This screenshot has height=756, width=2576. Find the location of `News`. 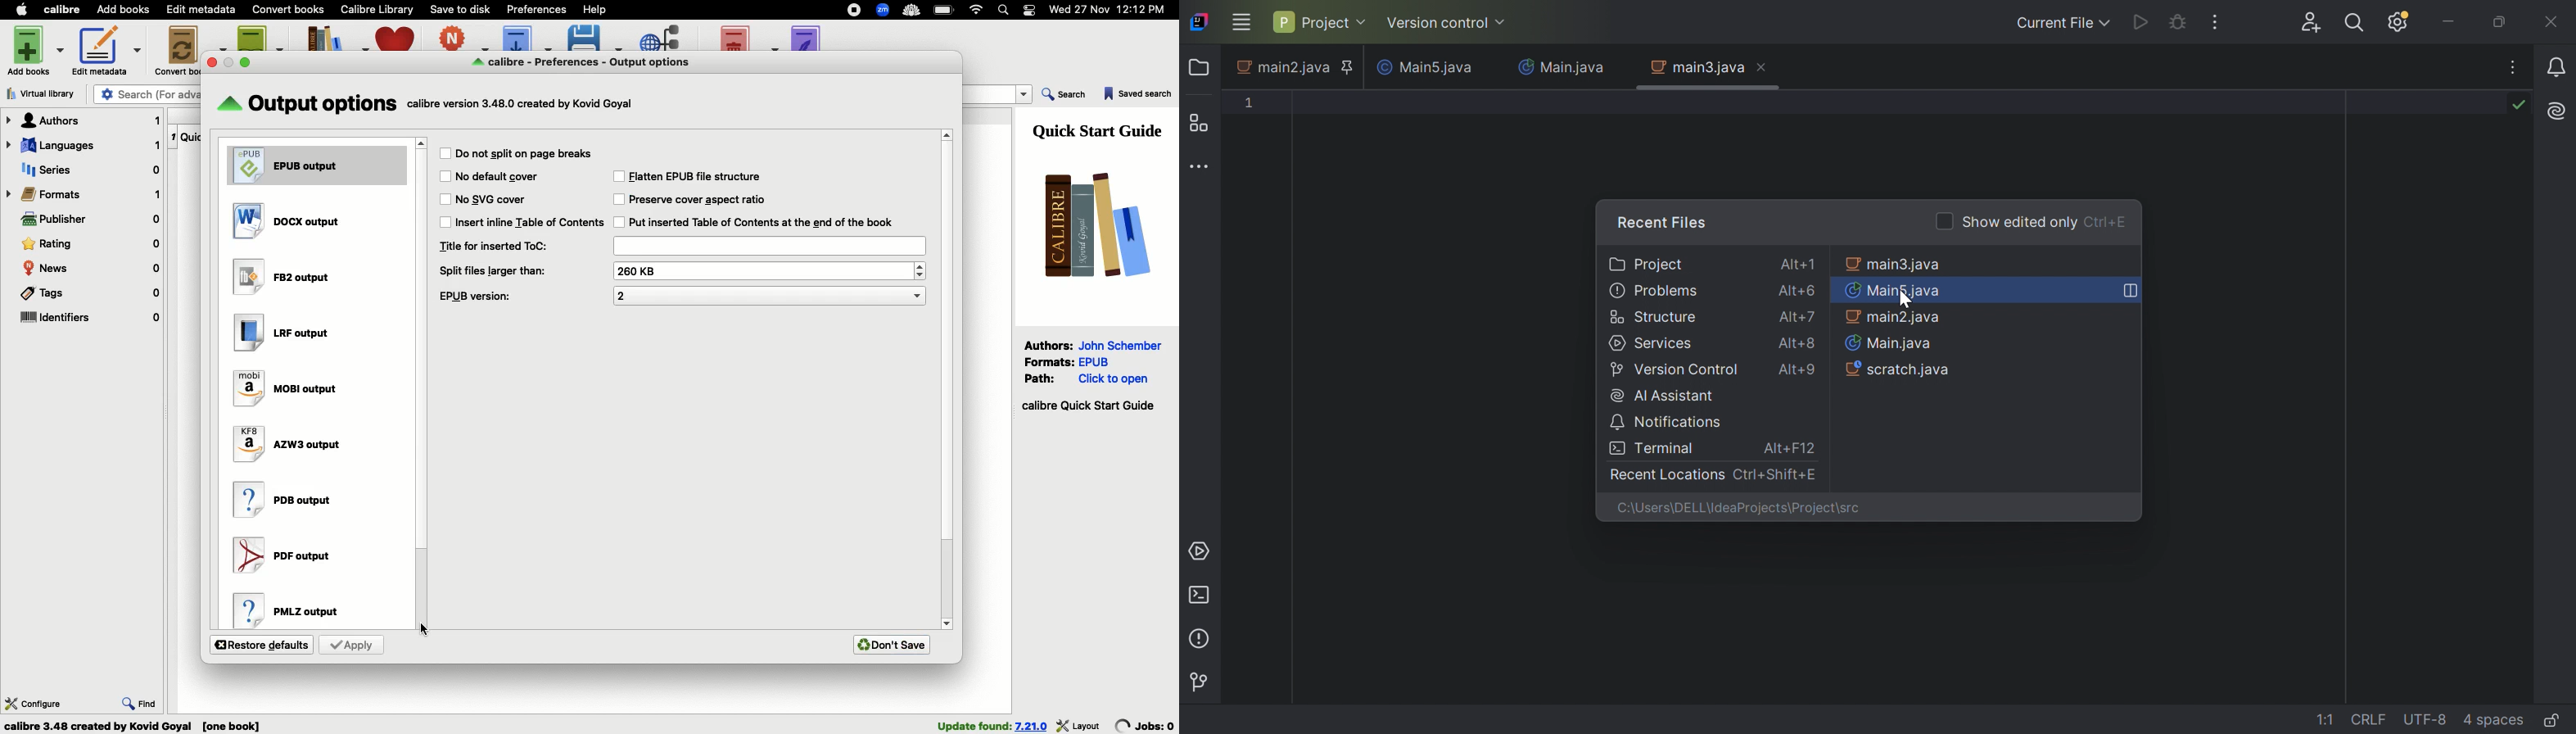

News is located at coordinates (92, 269).